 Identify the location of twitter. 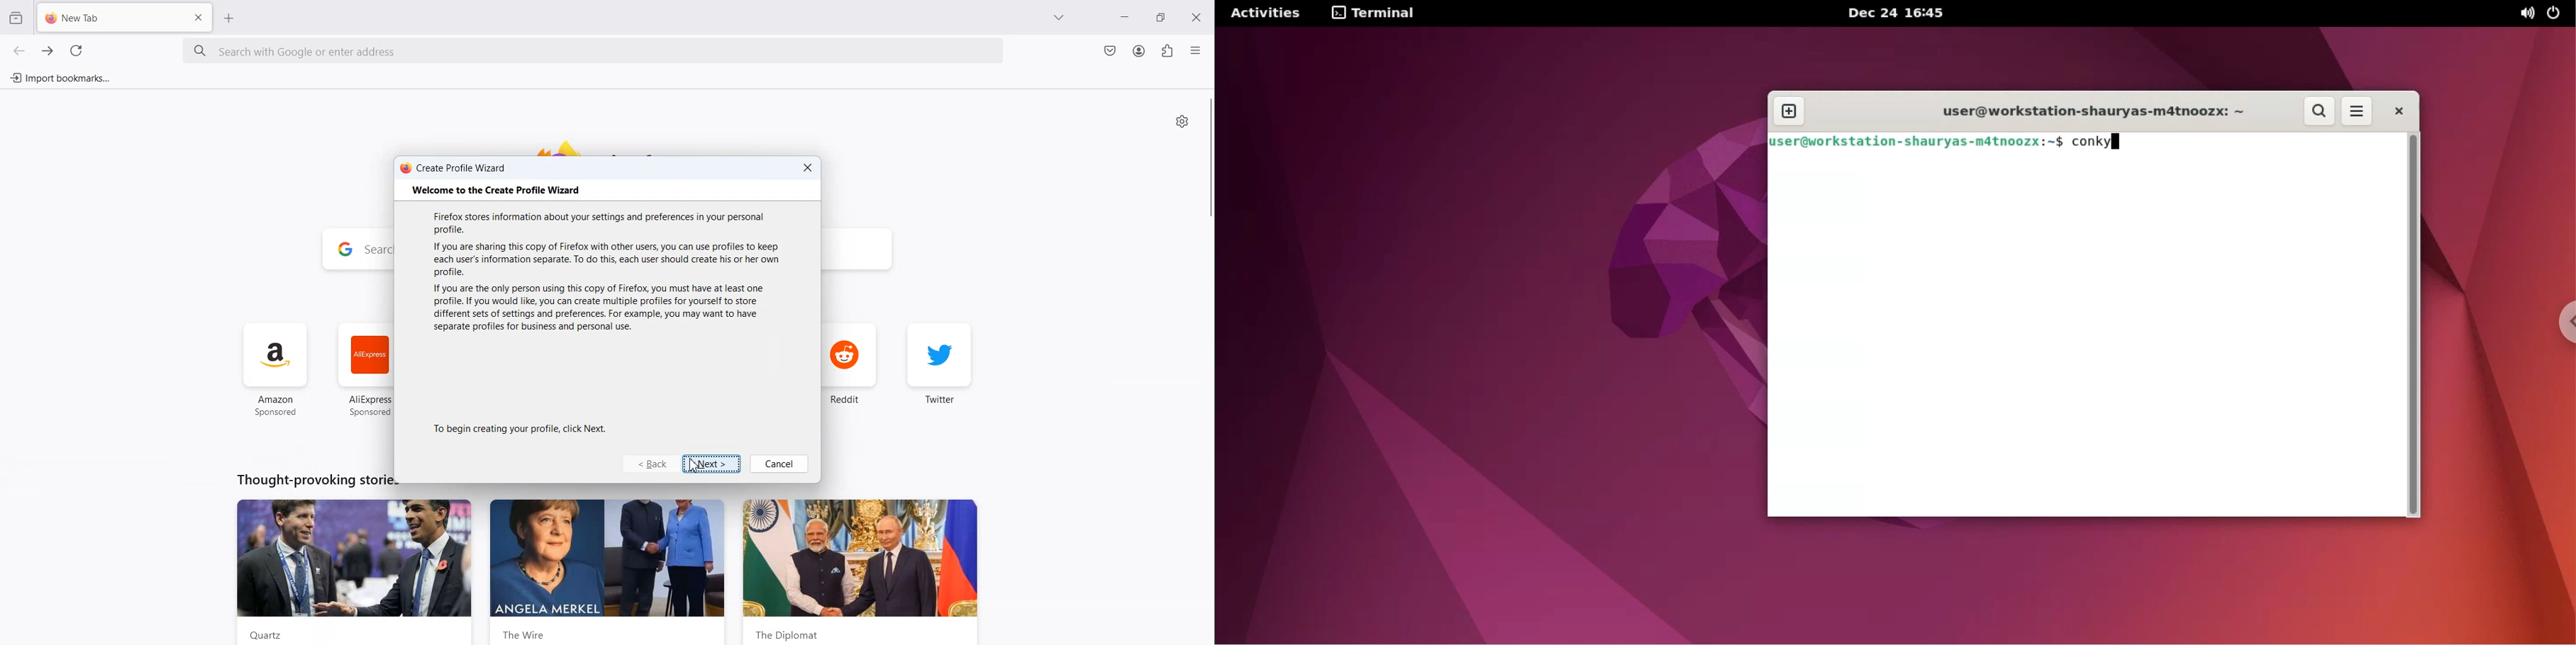
(935, 362).